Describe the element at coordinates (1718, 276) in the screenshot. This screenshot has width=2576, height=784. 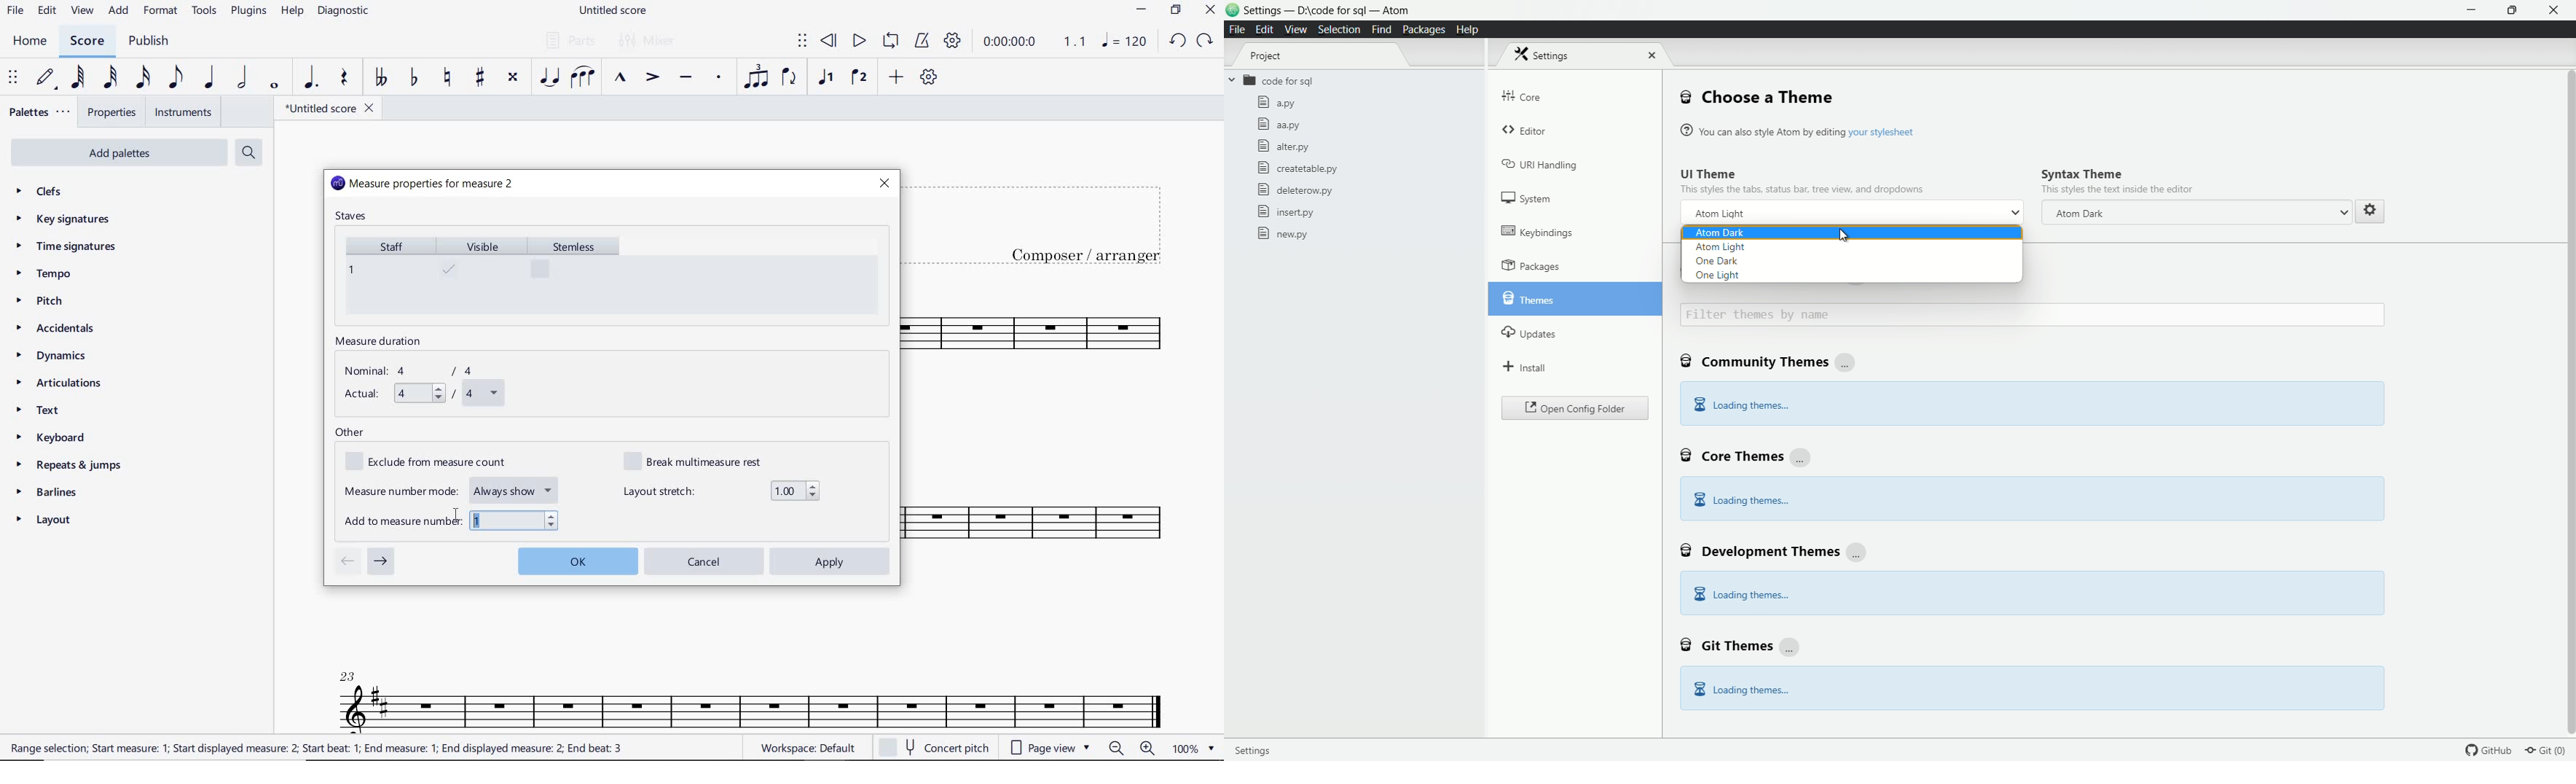
I see `one light` at that location.